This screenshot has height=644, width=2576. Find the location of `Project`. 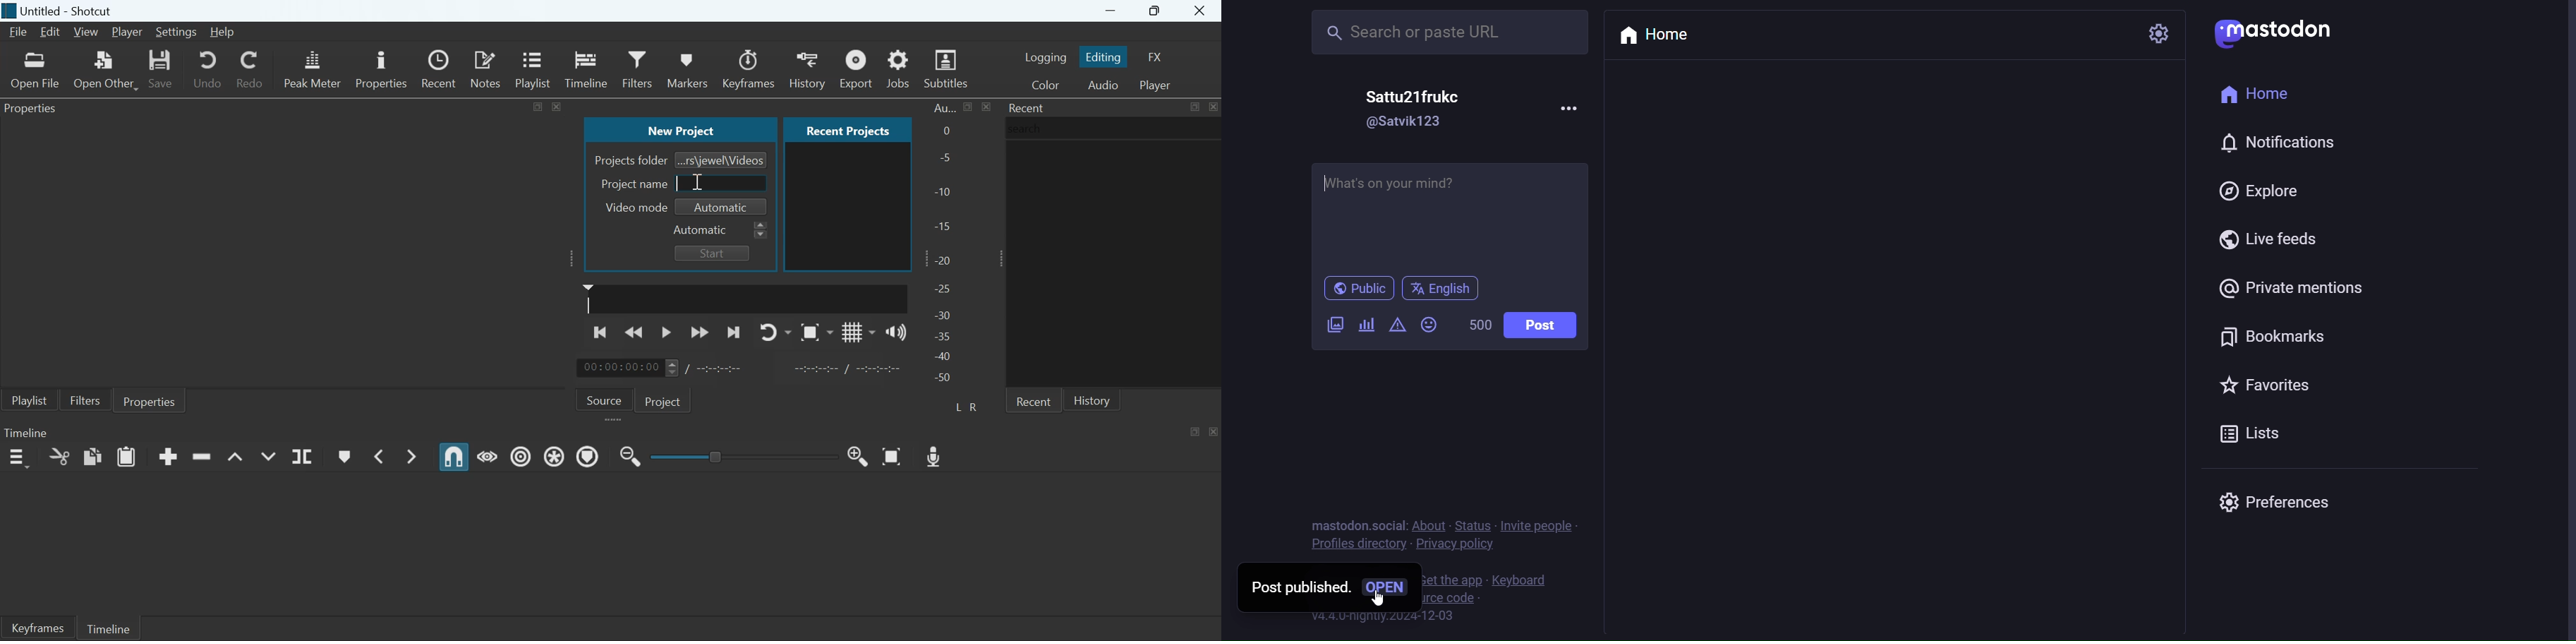

Project is located at coordinates (665, 400).